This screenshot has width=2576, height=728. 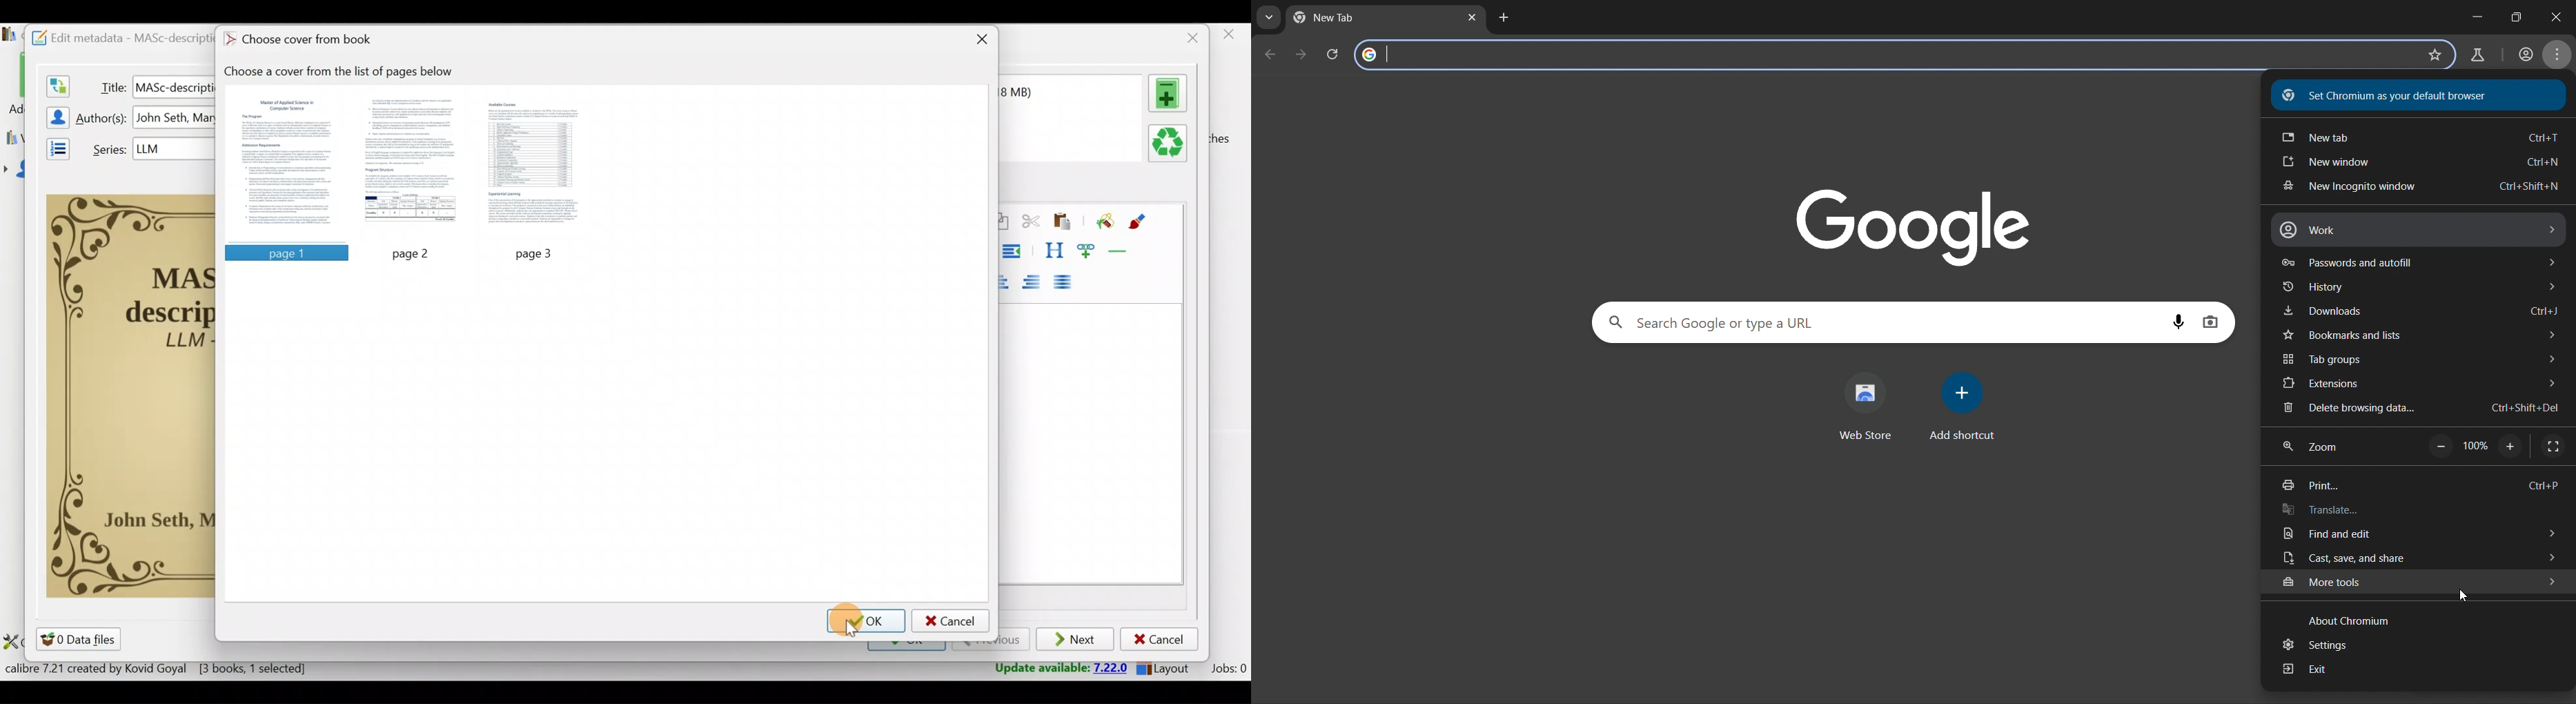 I want to click on cursor, so click(x=851, y=628).